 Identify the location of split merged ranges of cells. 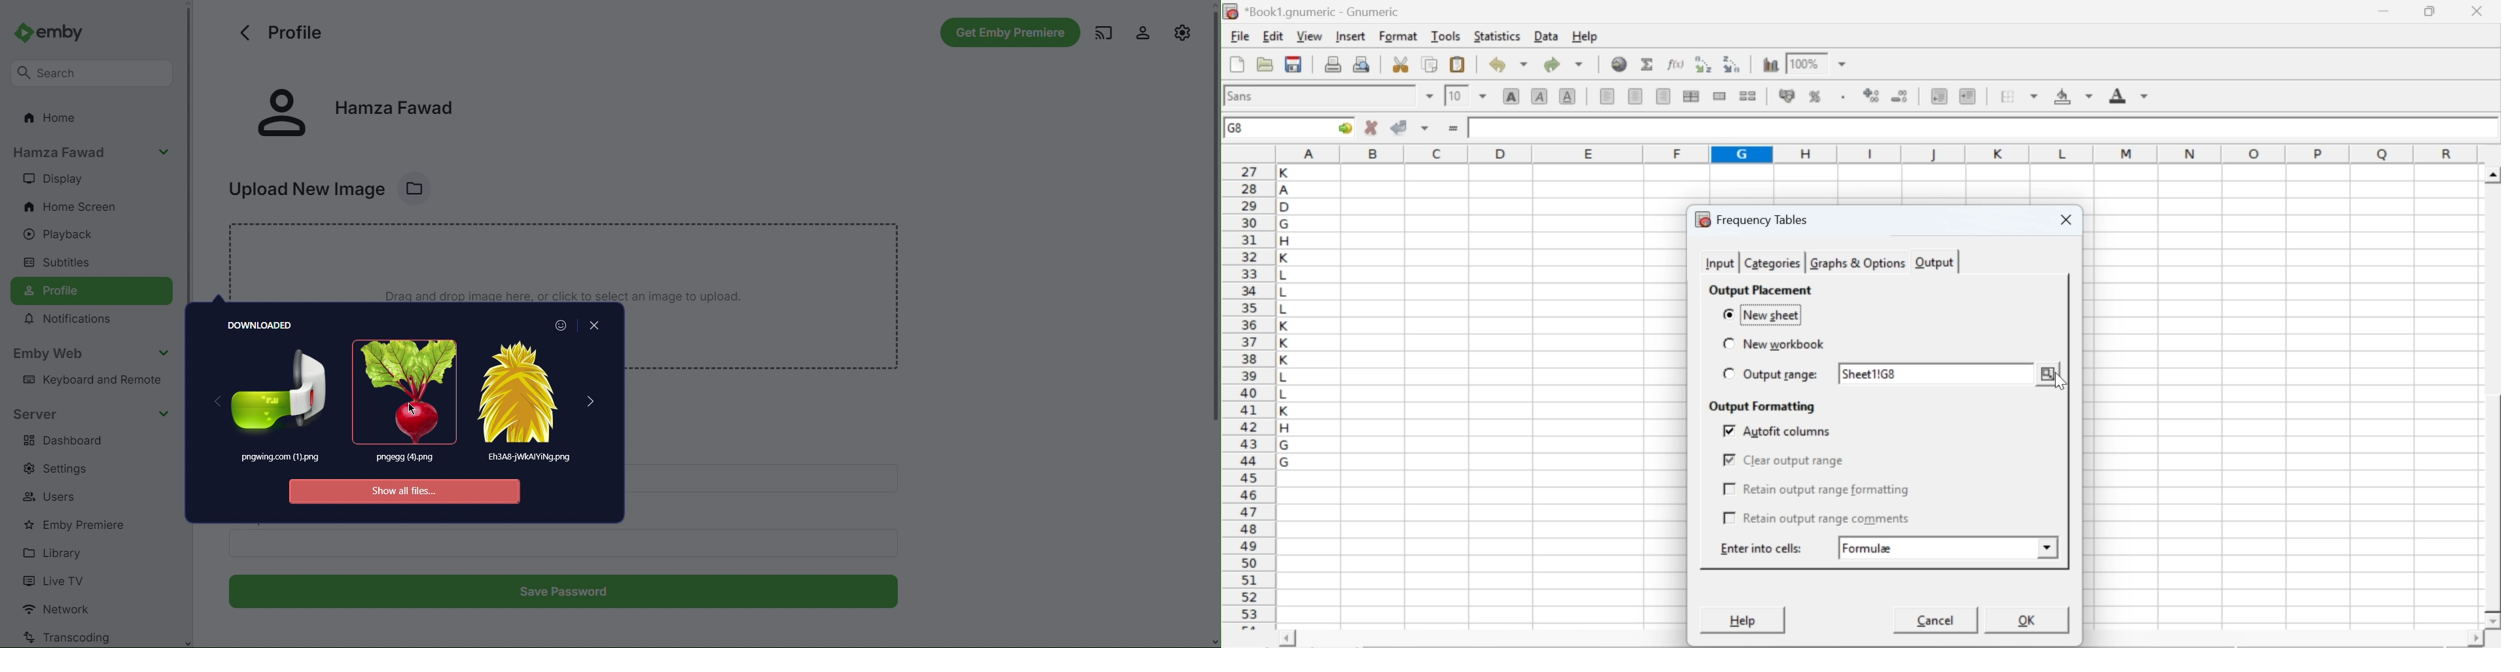
(1747, 95).